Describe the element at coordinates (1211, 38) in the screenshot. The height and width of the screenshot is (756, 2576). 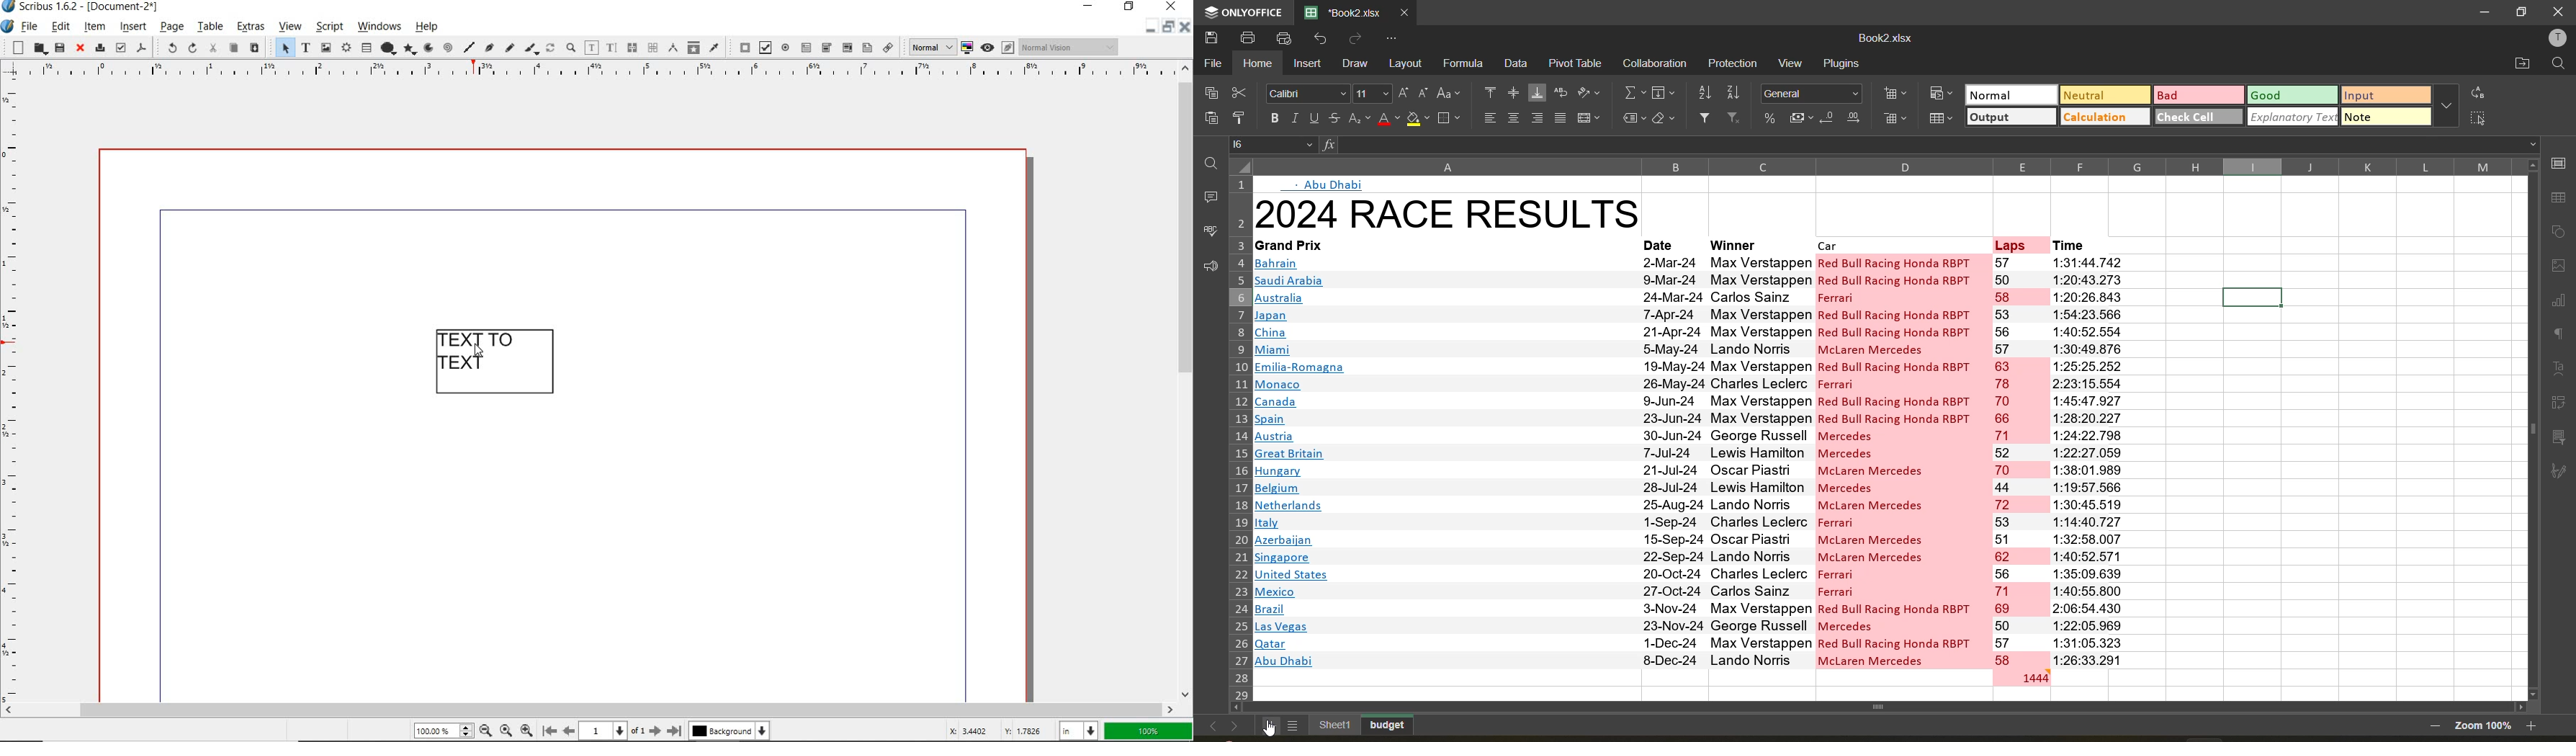
I see `save` at that location.